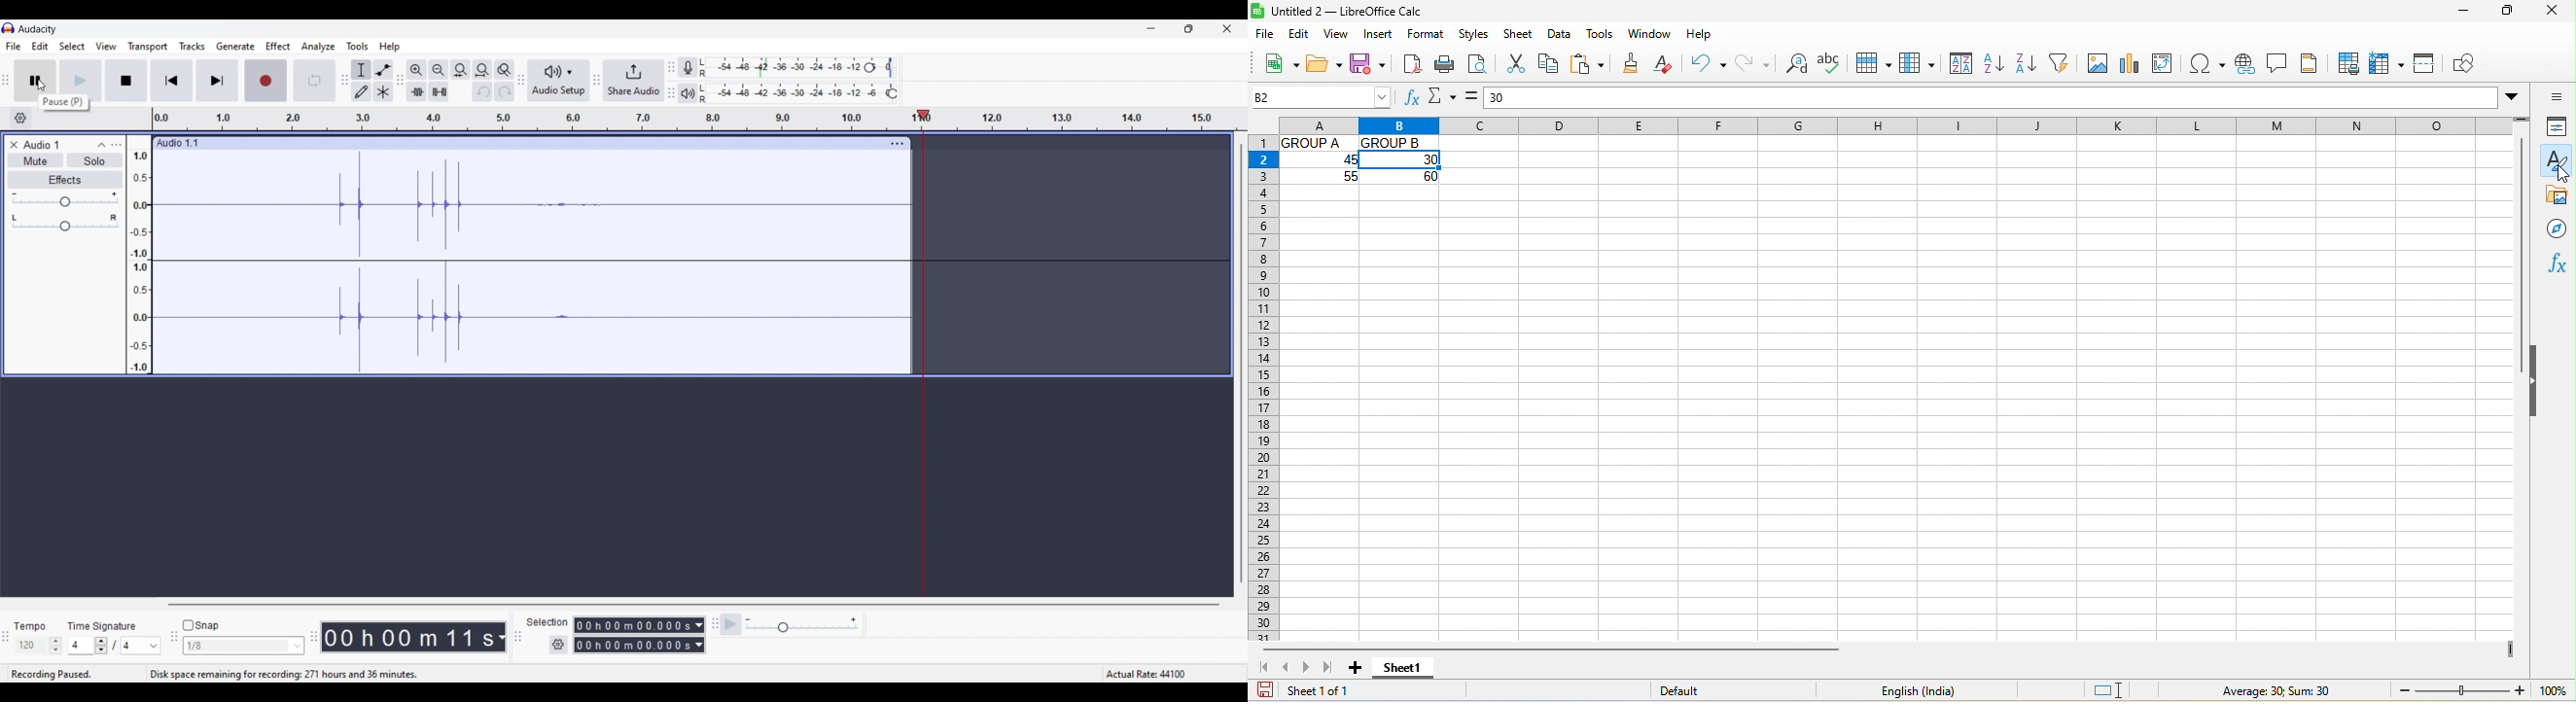 Image resolution: width=2576 pixels, height=728 pixels. Describe the element at coordinates (31, 646) in the screenshot. I see `120` at that location.